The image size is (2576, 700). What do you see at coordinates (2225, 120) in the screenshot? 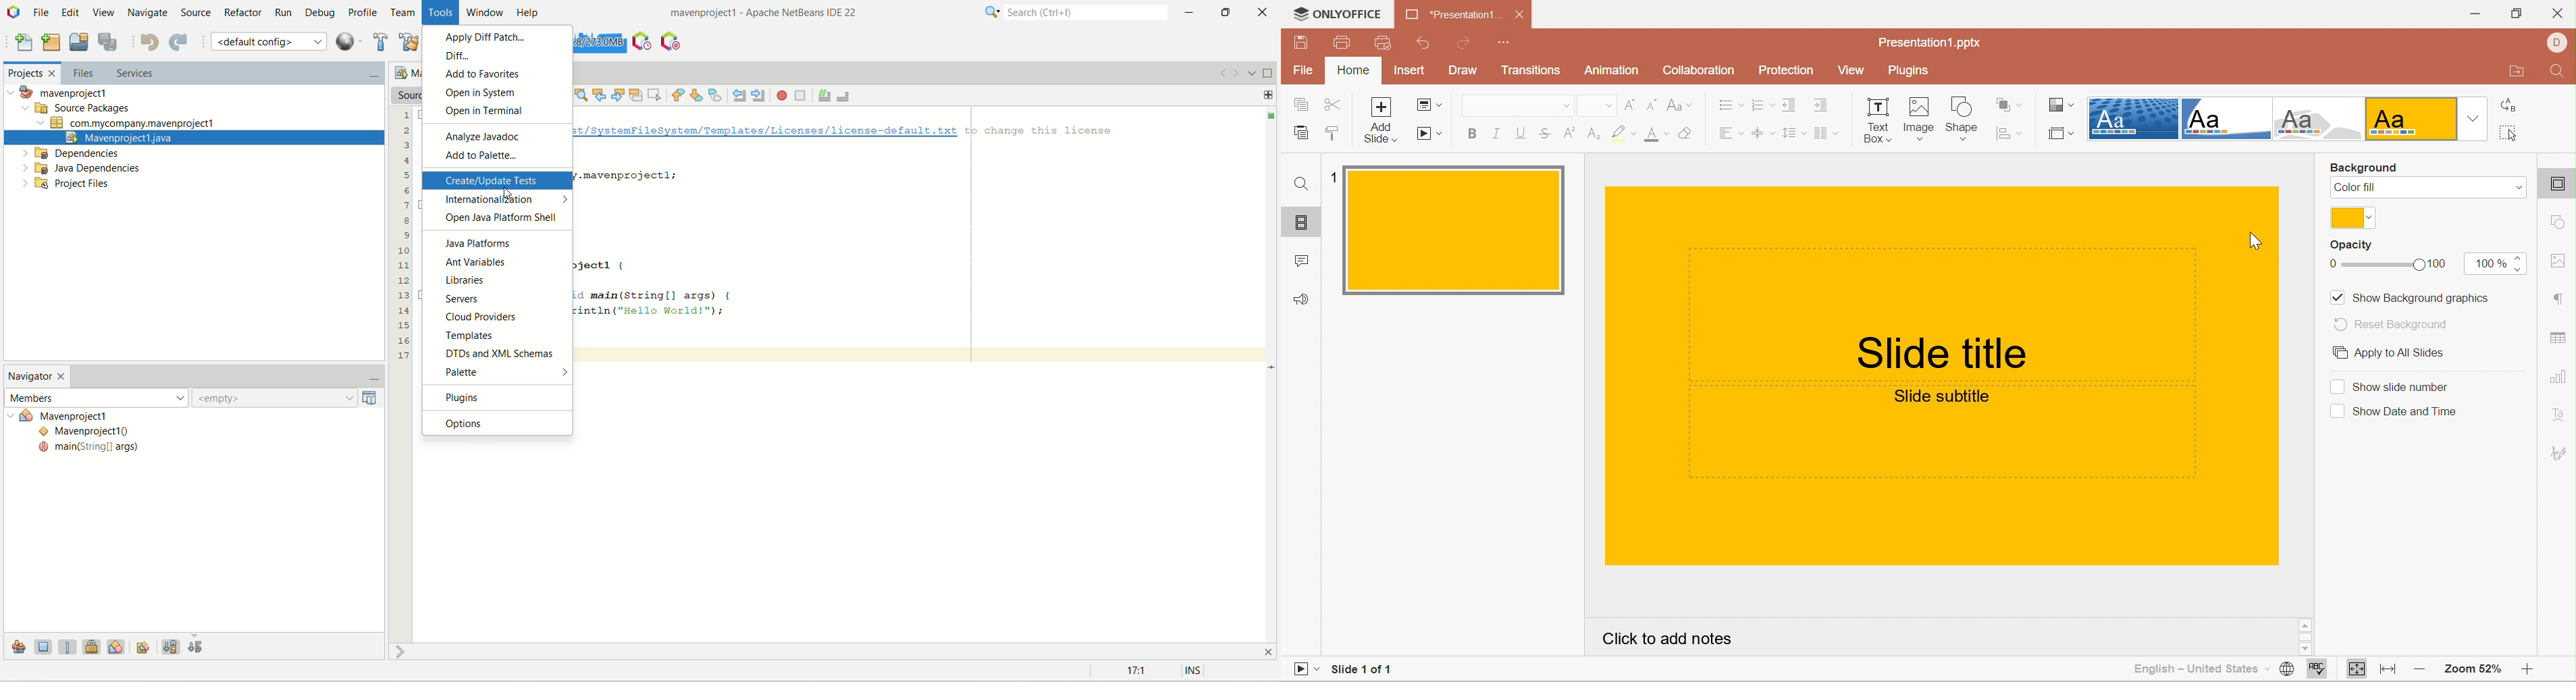
I see `Corner` at bounding box center [2225, 120].